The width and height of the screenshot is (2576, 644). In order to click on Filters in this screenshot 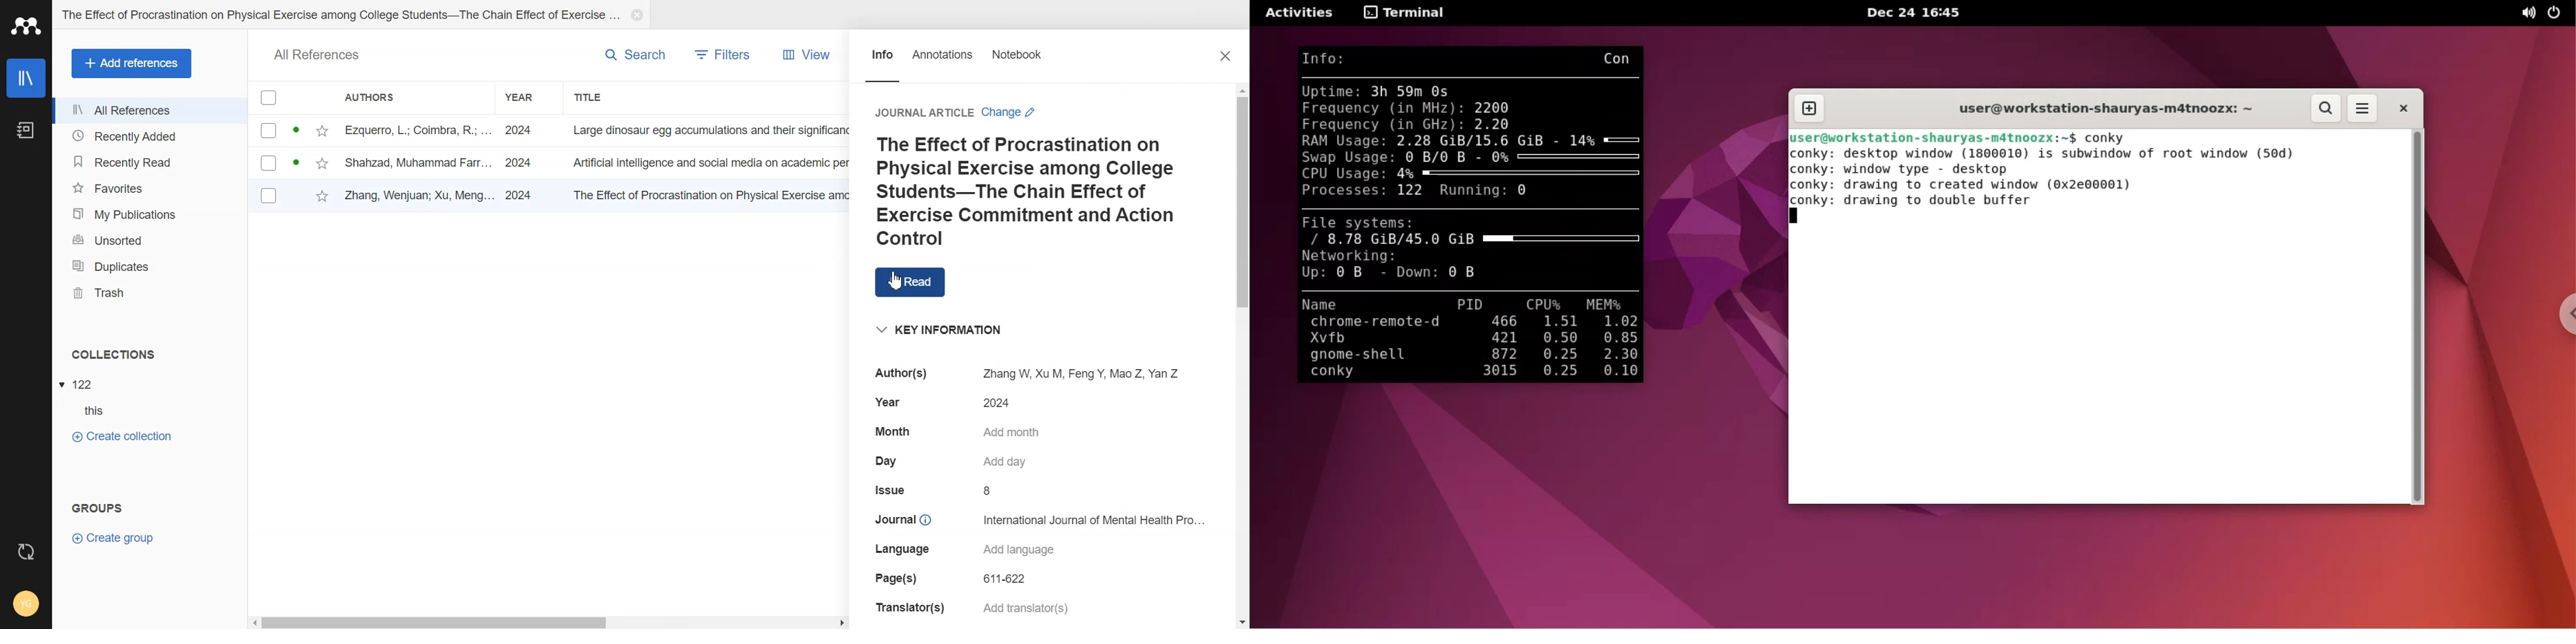, I will do `click(724, 55)`.